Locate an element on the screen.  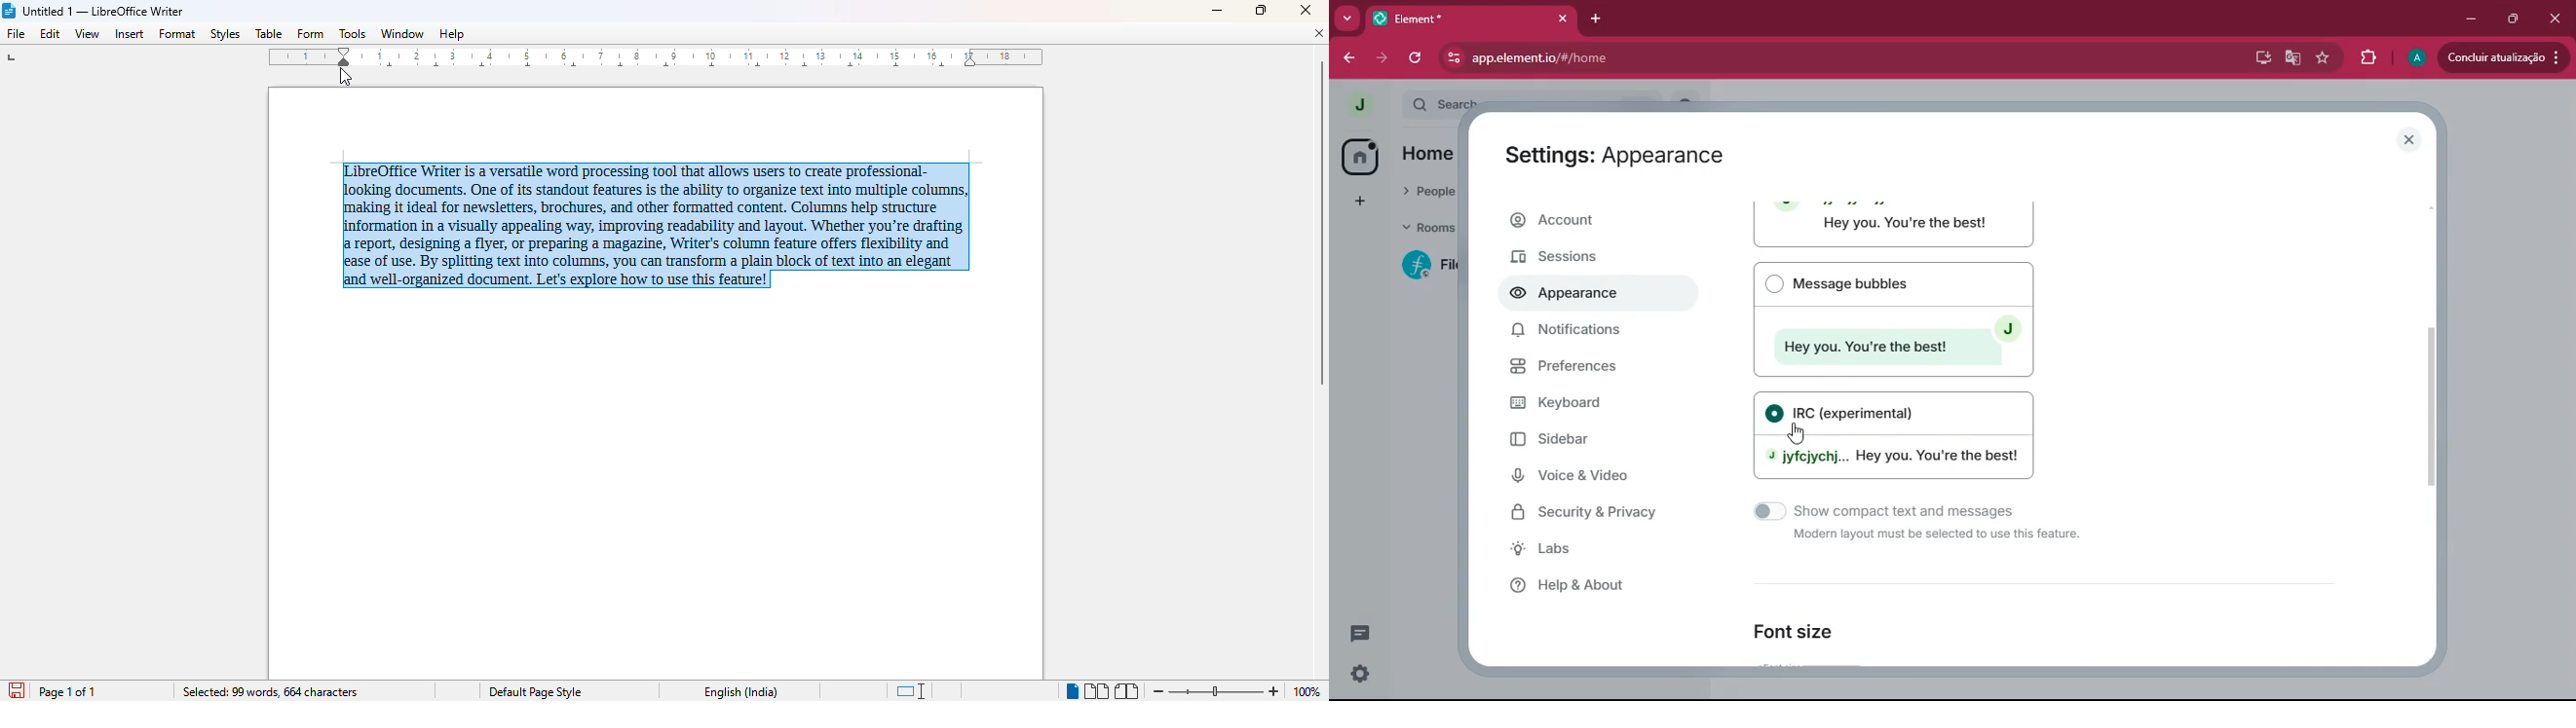
show compact is located at coordinates (1904, 527).